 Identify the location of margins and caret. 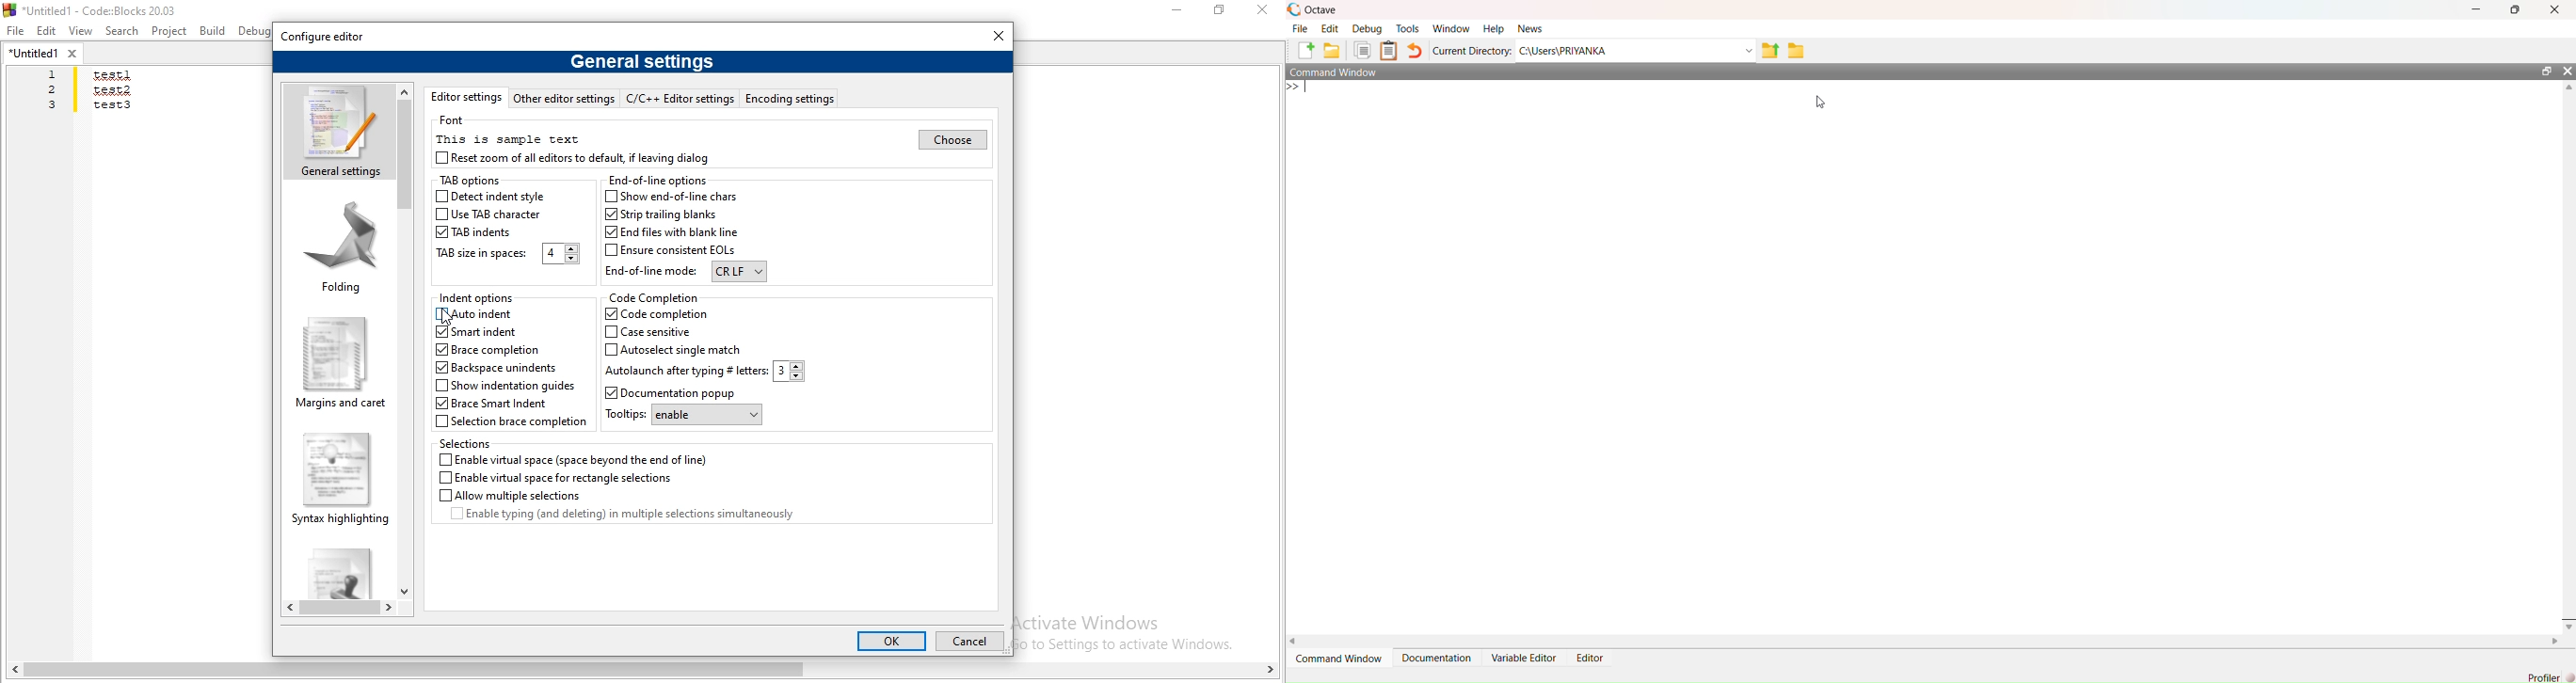
(341, 363).